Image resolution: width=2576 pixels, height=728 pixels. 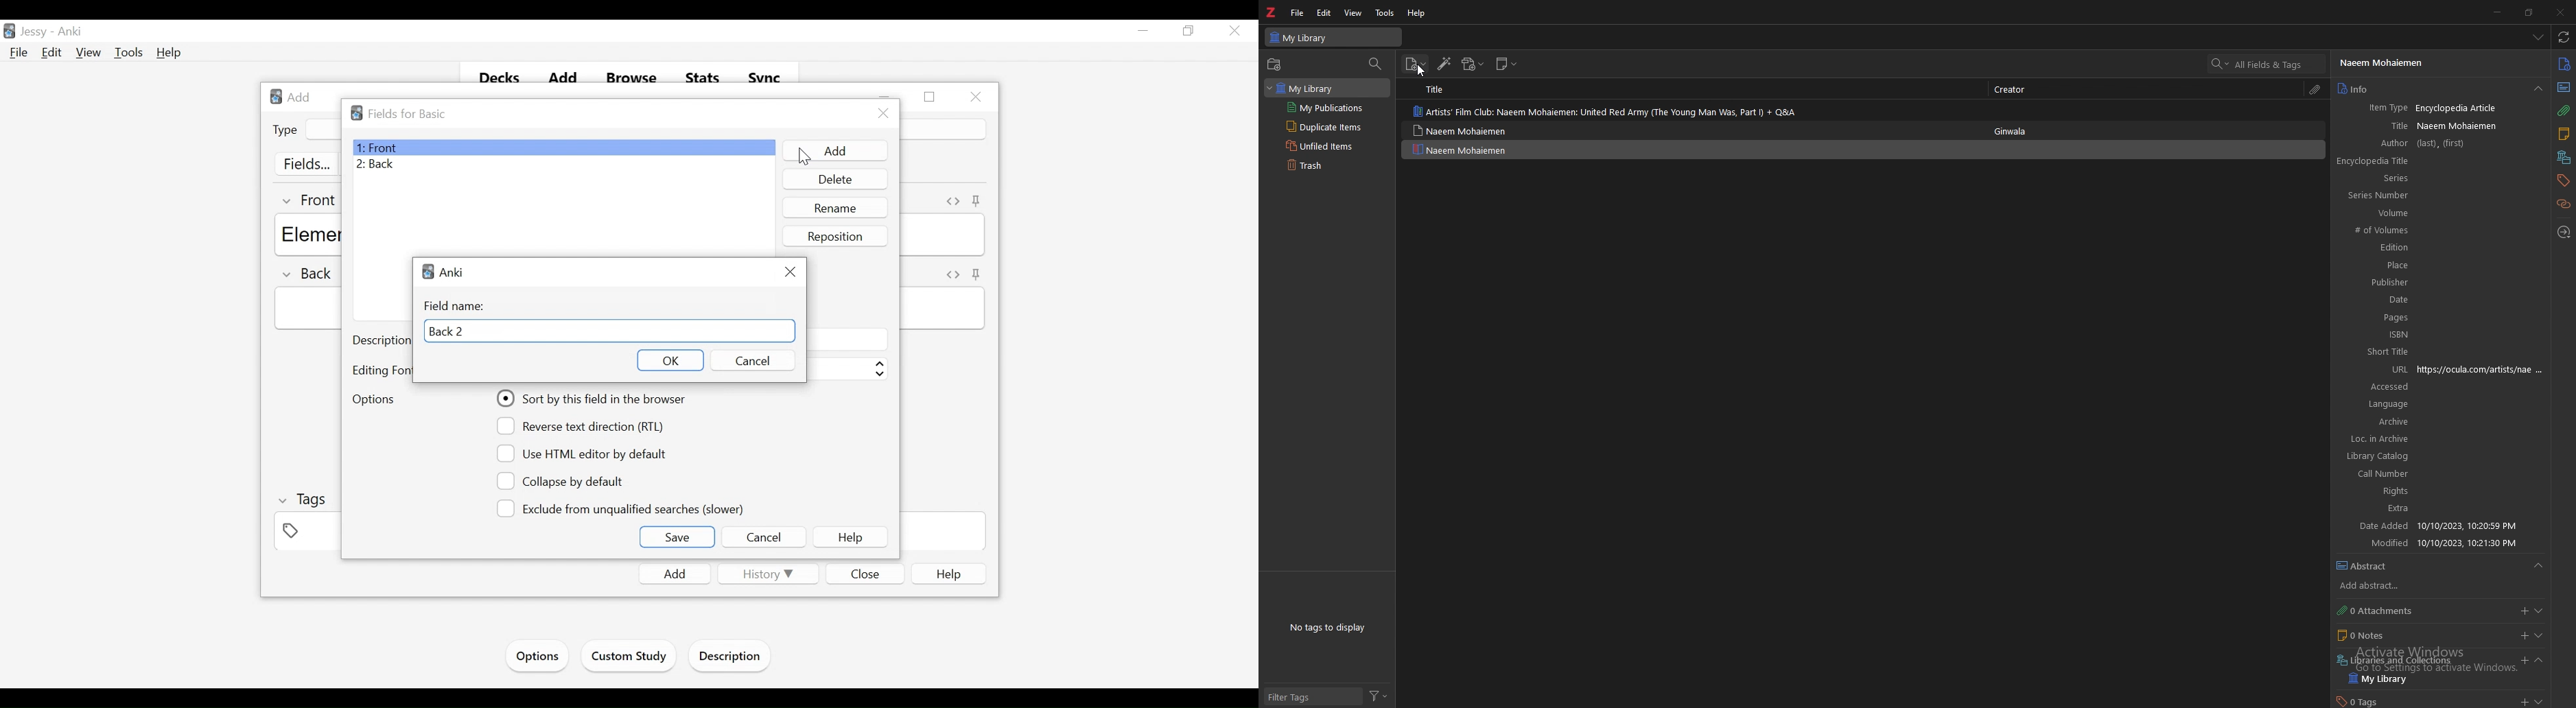 What do you see at coordinates (564, 165) in the screenshot?
I see `Bac` at bounding box center [564, 165].